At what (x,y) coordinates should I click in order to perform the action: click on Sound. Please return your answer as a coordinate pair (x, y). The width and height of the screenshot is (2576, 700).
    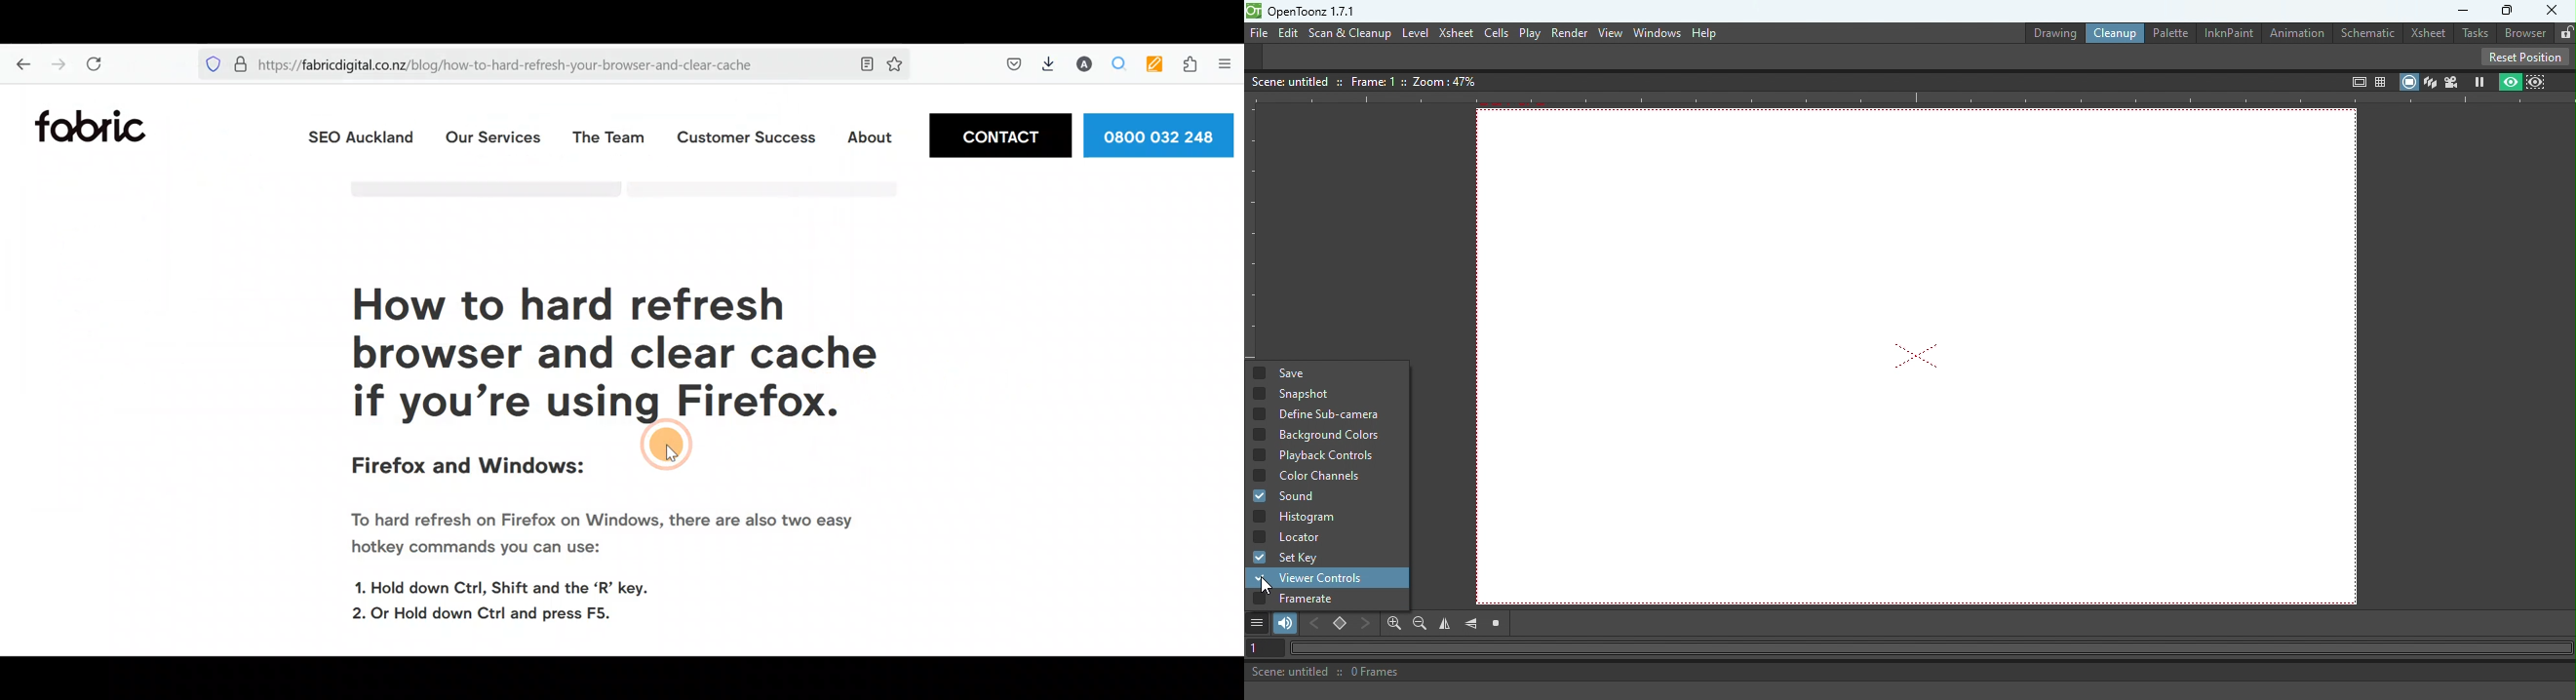
    Looking at the image, I should click on (1283, 495).